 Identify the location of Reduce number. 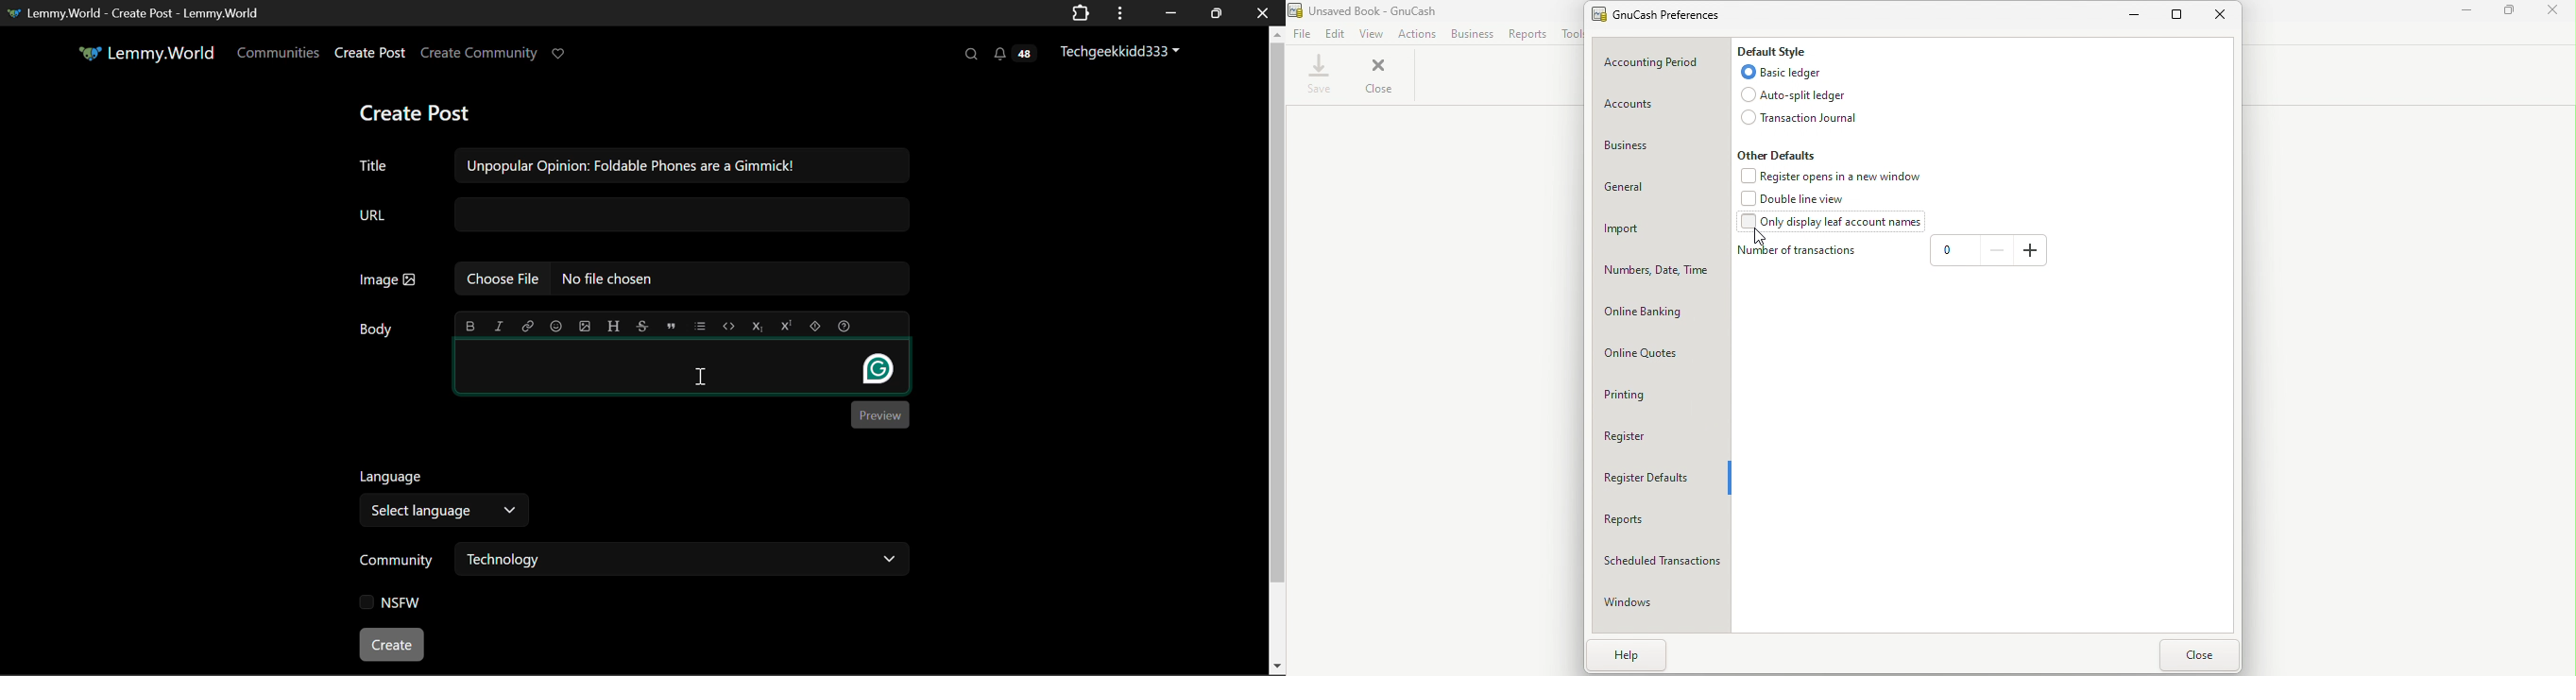
(1997, 250).